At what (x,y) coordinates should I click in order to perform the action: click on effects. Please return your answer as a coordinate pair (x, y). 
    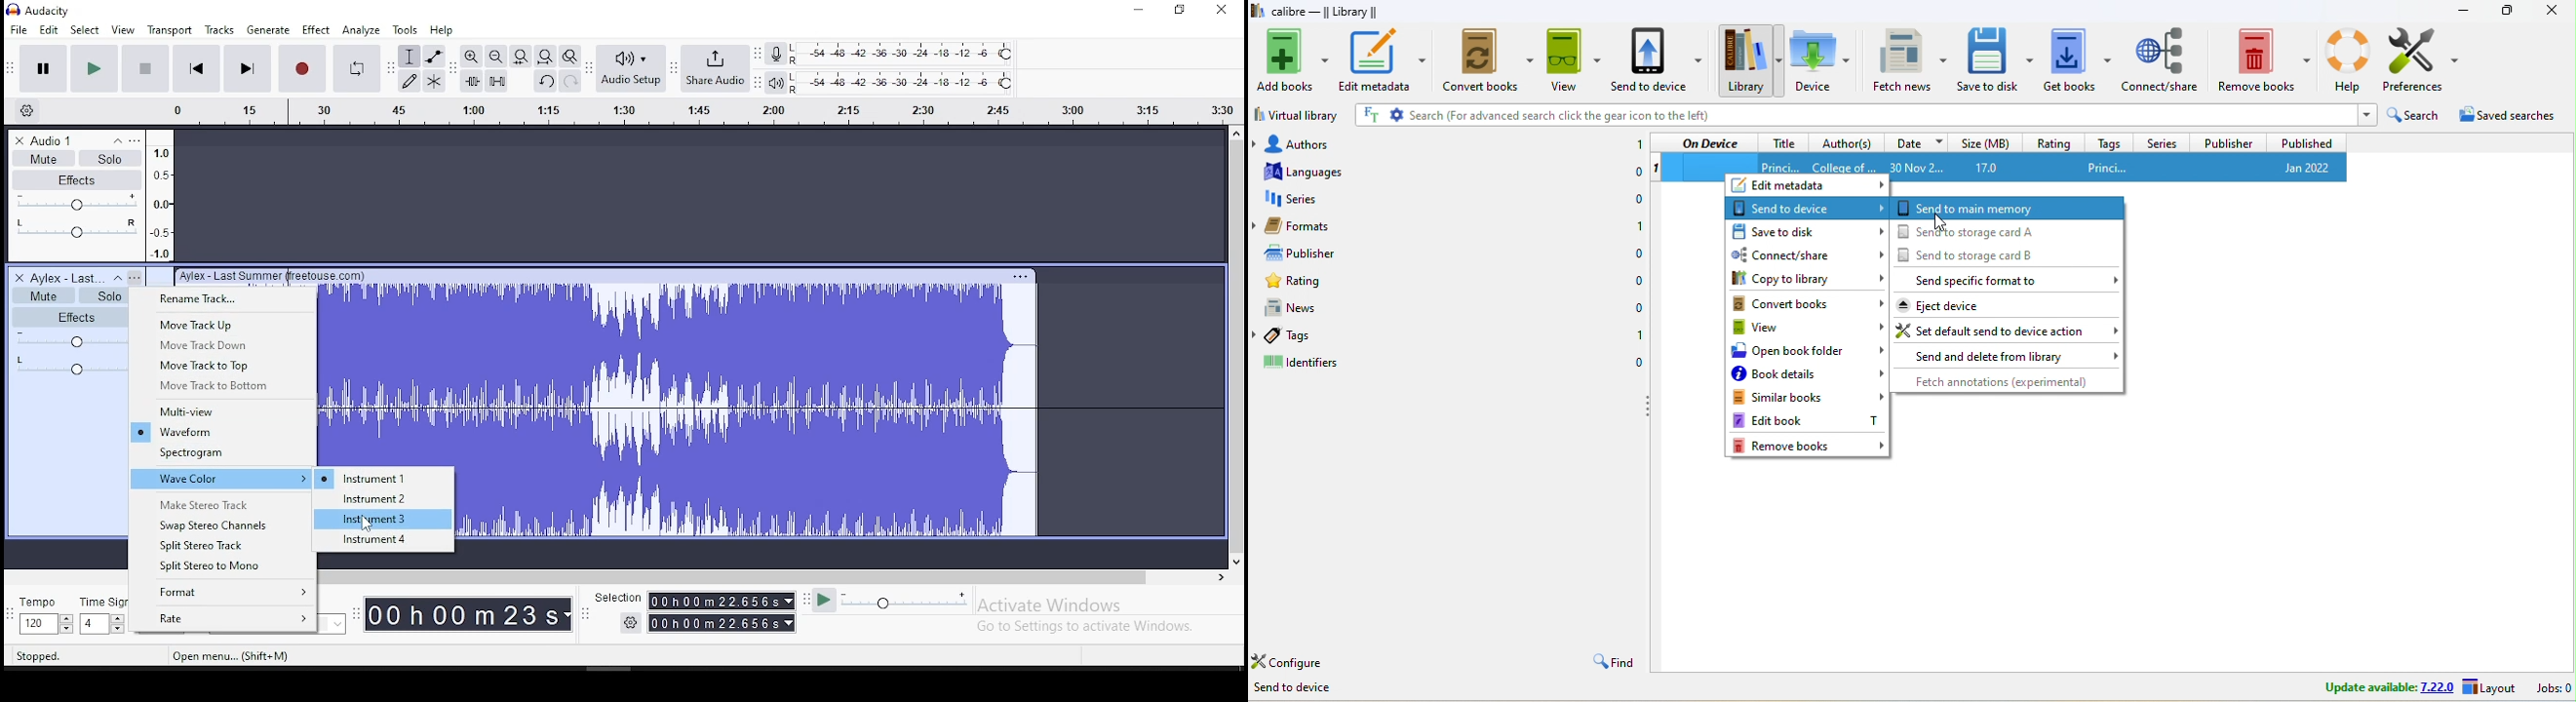
    Looking at the image, I should click on (68, 317).